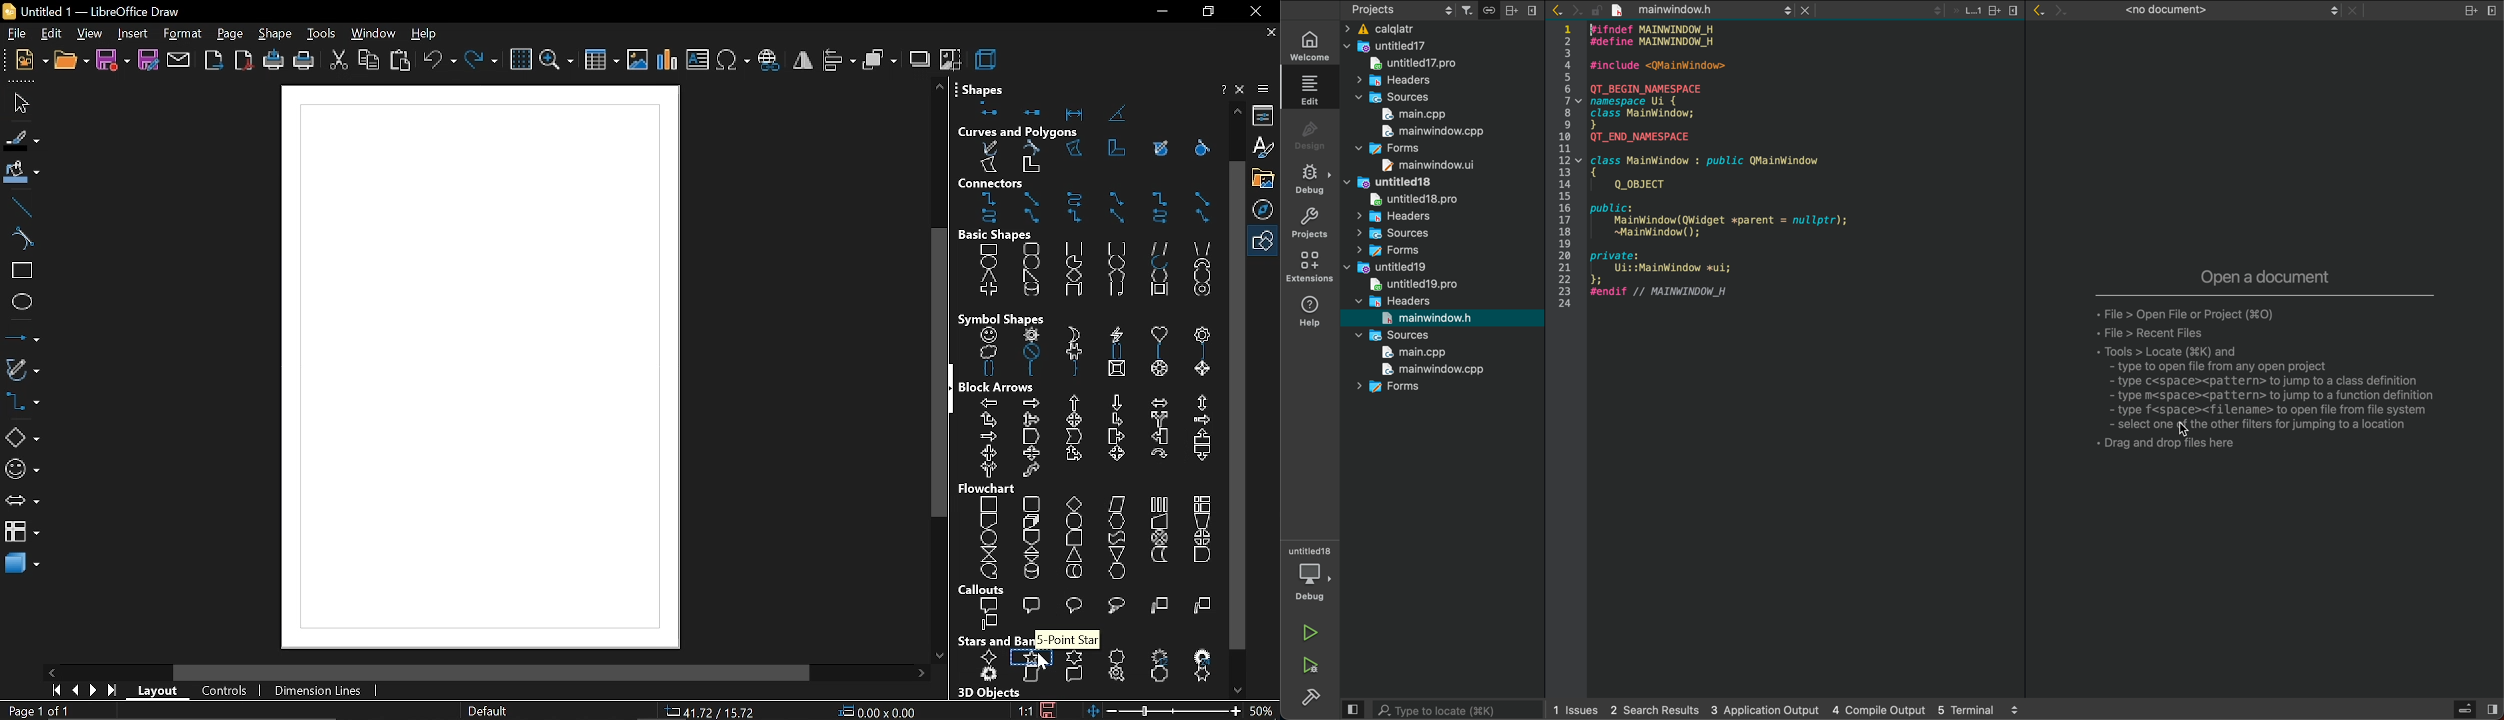  I want to click on forms, so click(1391, 388).